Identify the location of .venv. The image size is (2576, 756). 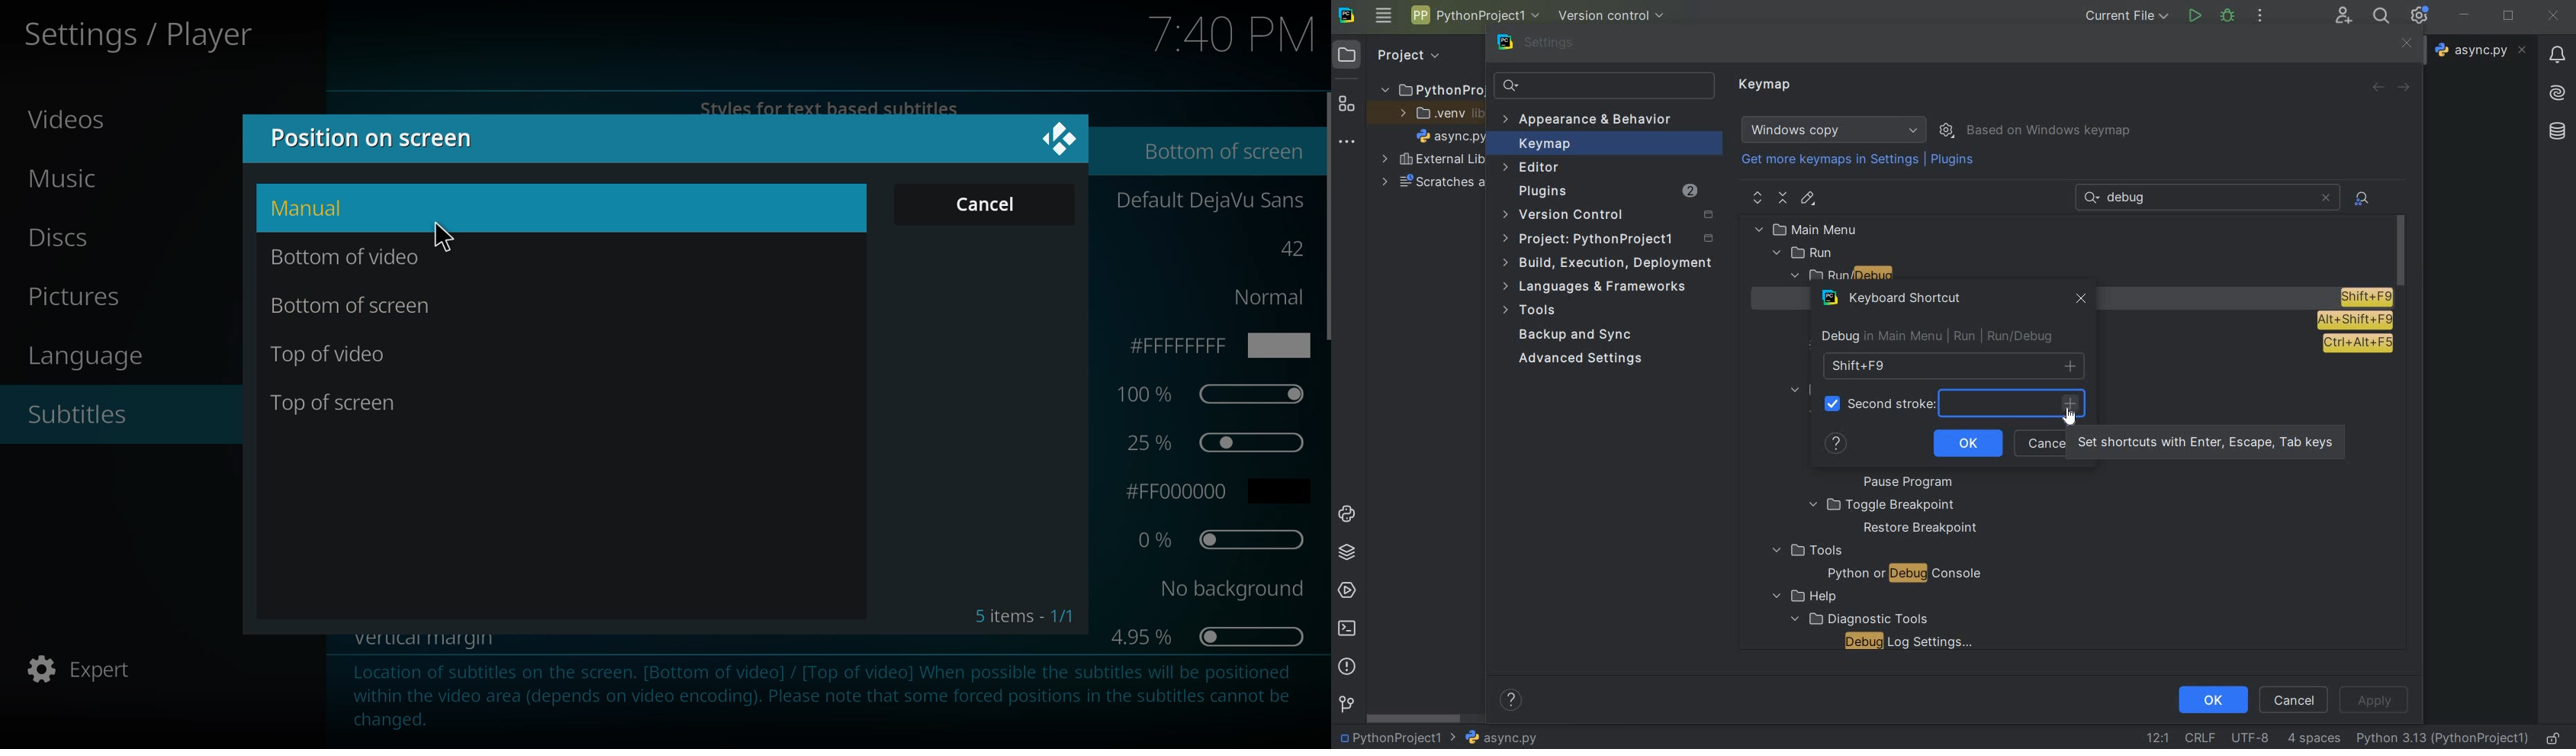
(1441, 114).